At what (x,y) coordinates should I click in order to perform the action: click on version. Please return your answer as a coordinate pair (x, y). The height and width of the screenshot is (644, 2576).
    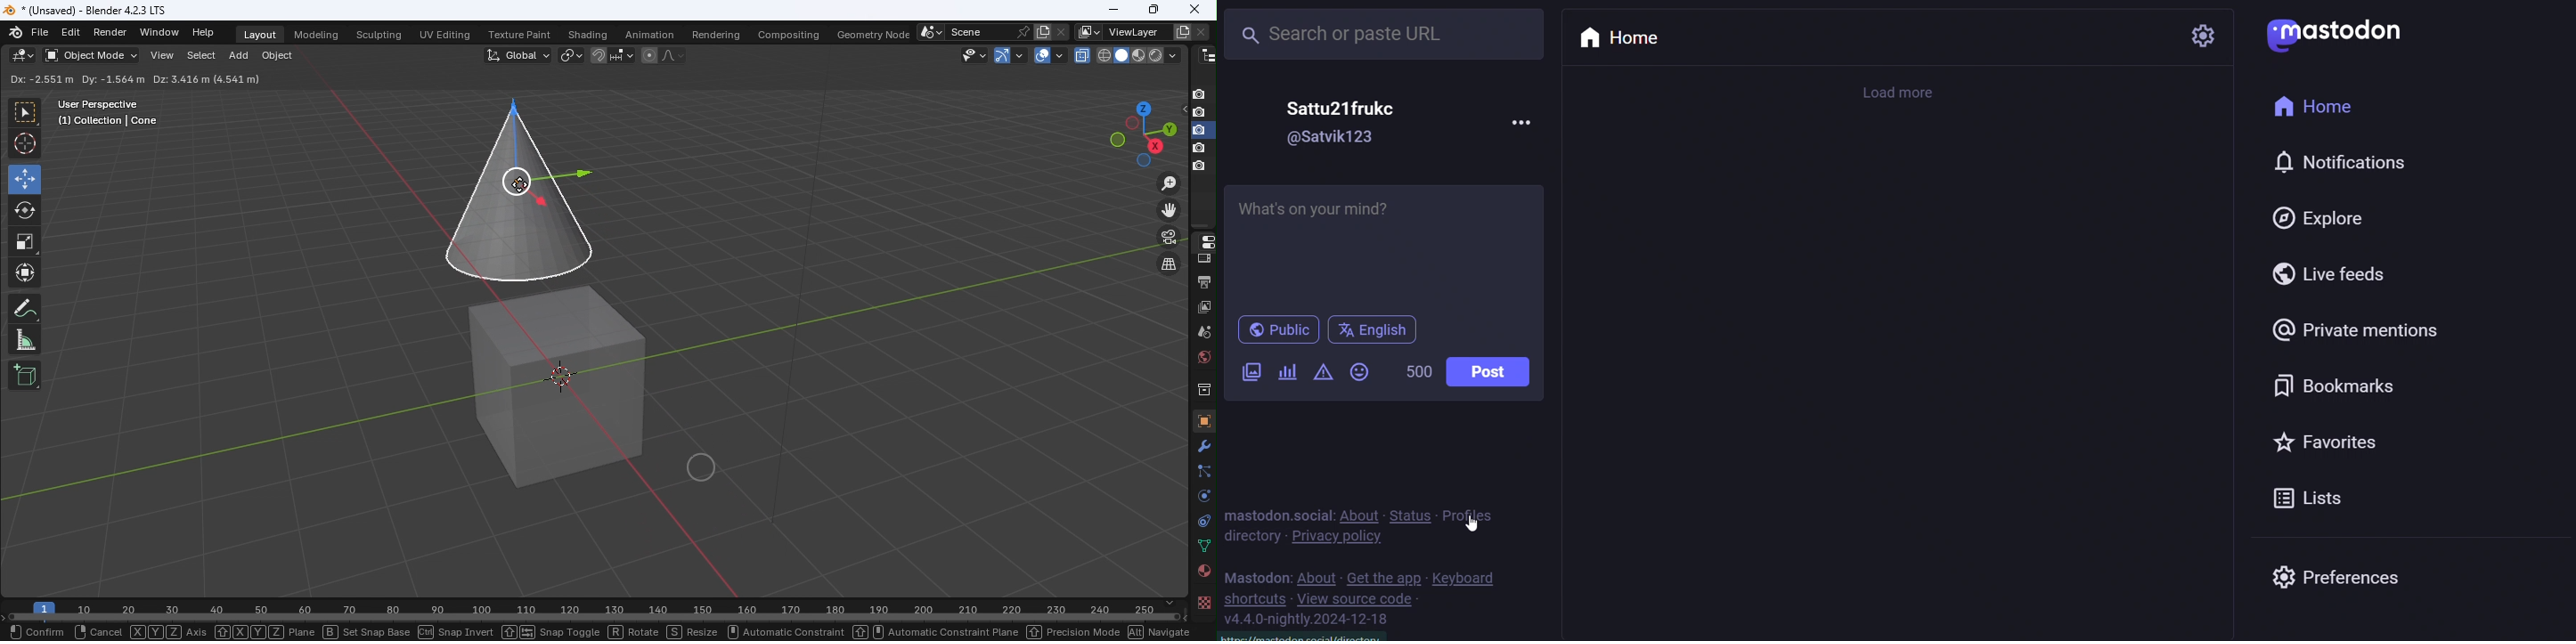
    Looking at the image, I should click on (1310, 618).